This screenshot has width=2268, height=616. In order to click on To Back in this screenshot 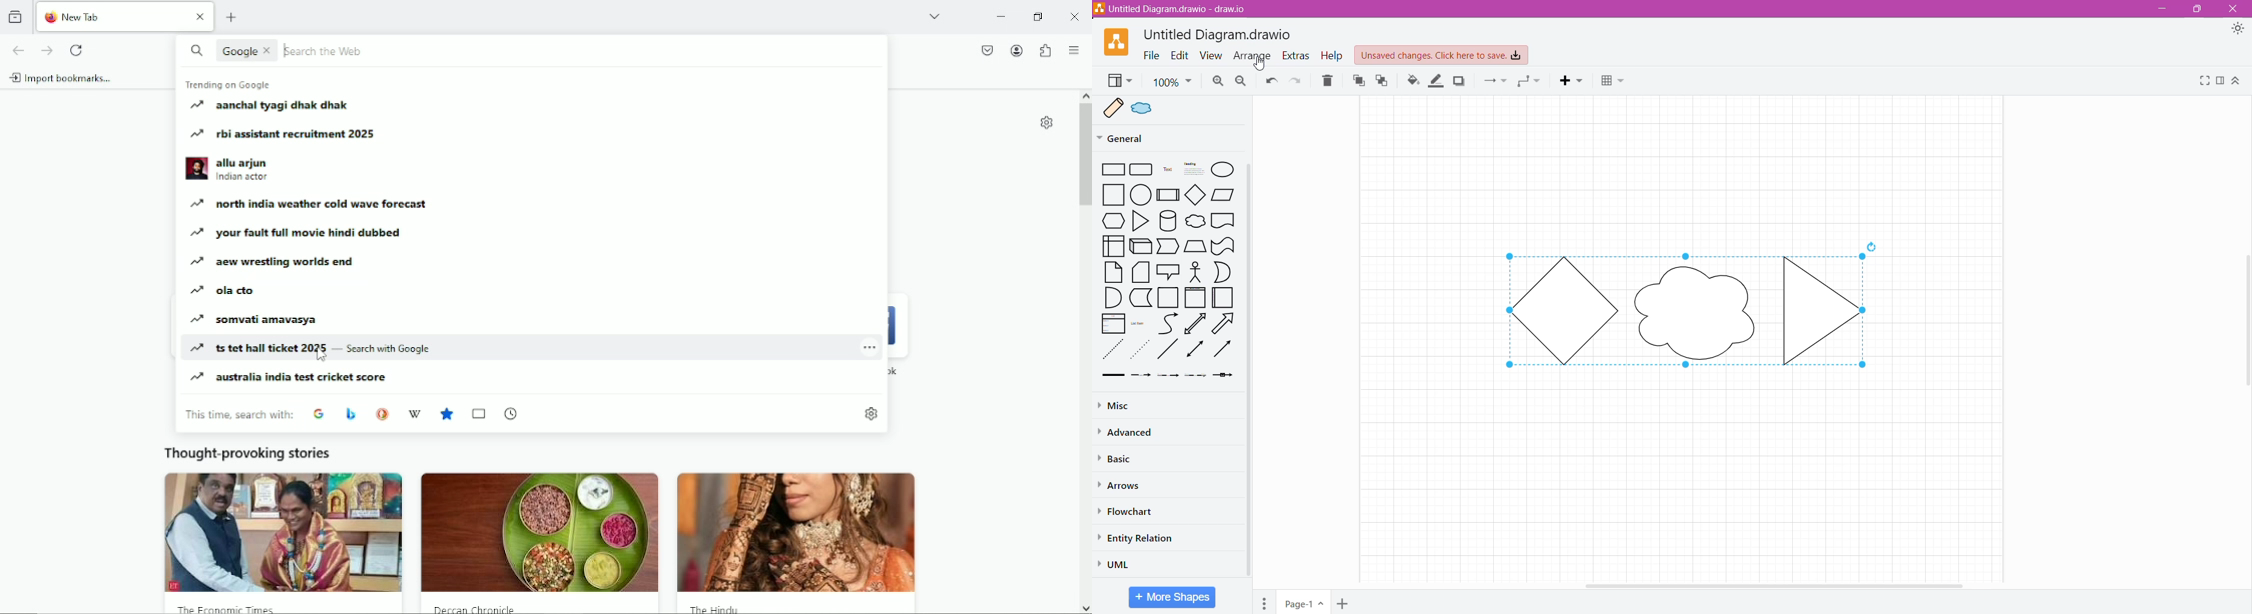, I will do `click(1383, 81)`.